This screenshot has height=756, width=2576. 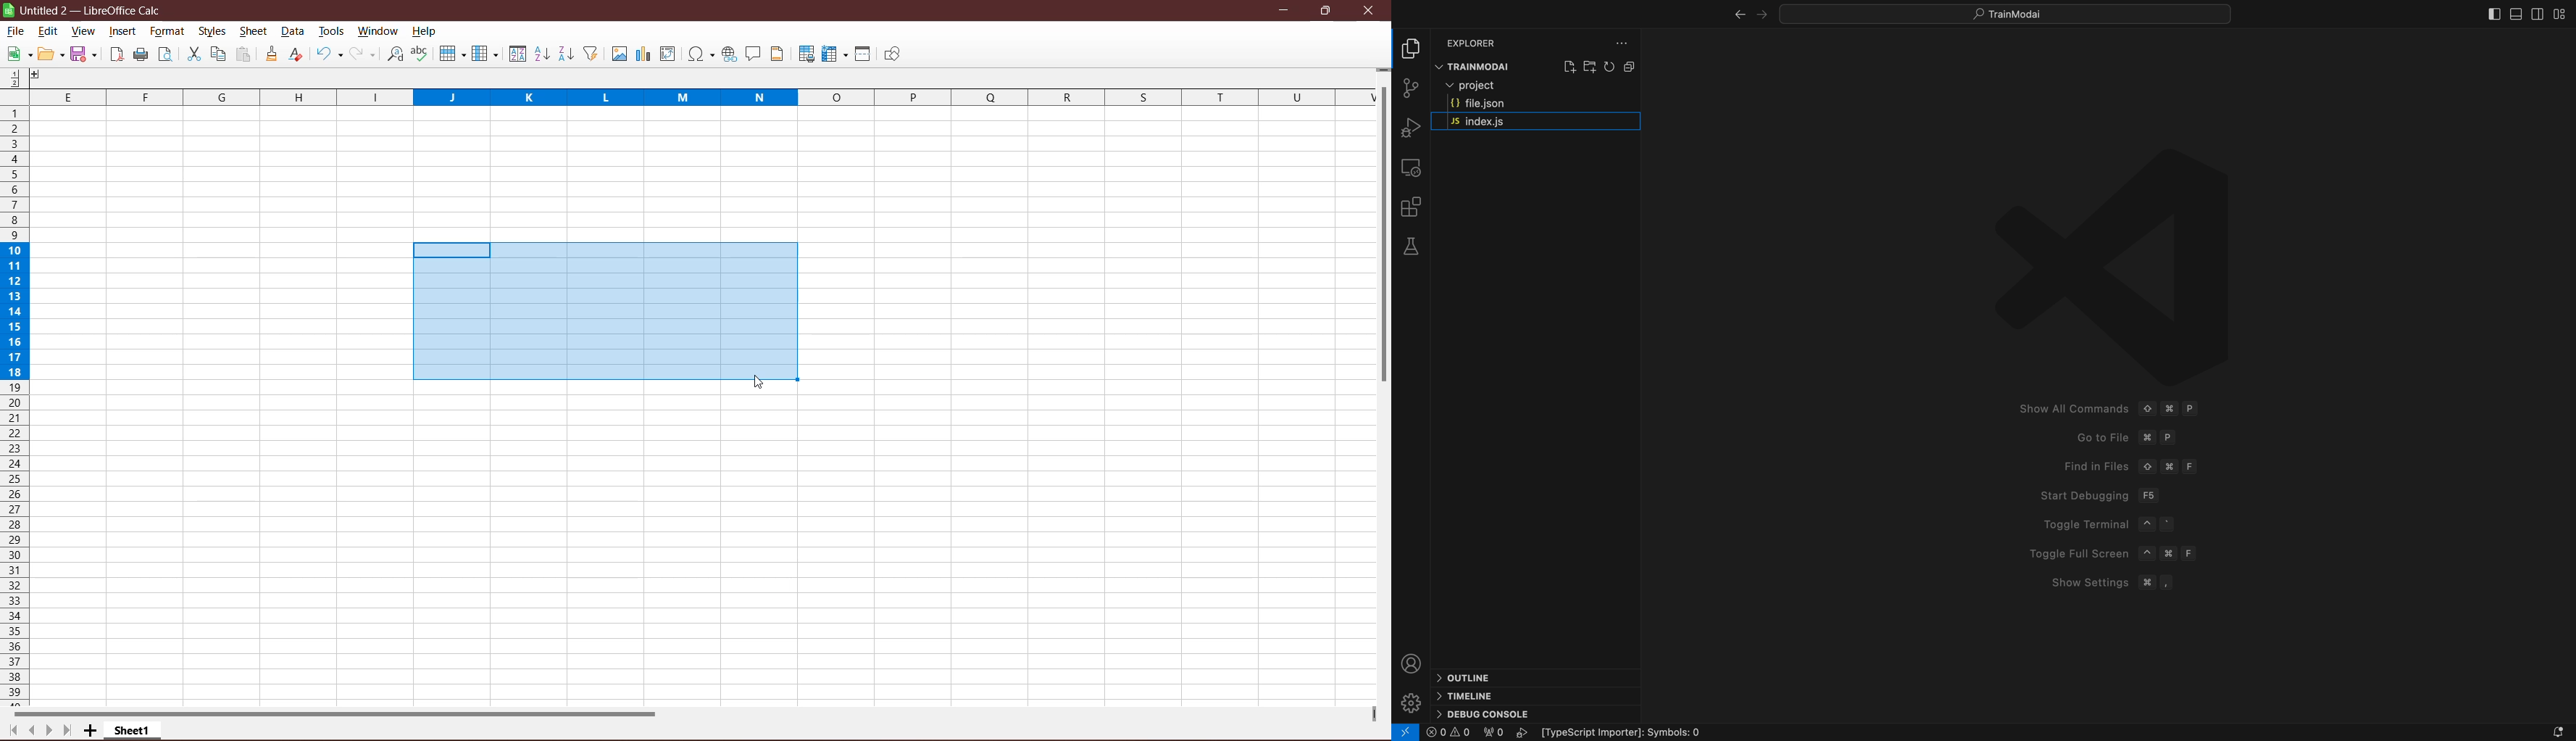 I want to click on Scroll to next page, so click(x=46, y=729).